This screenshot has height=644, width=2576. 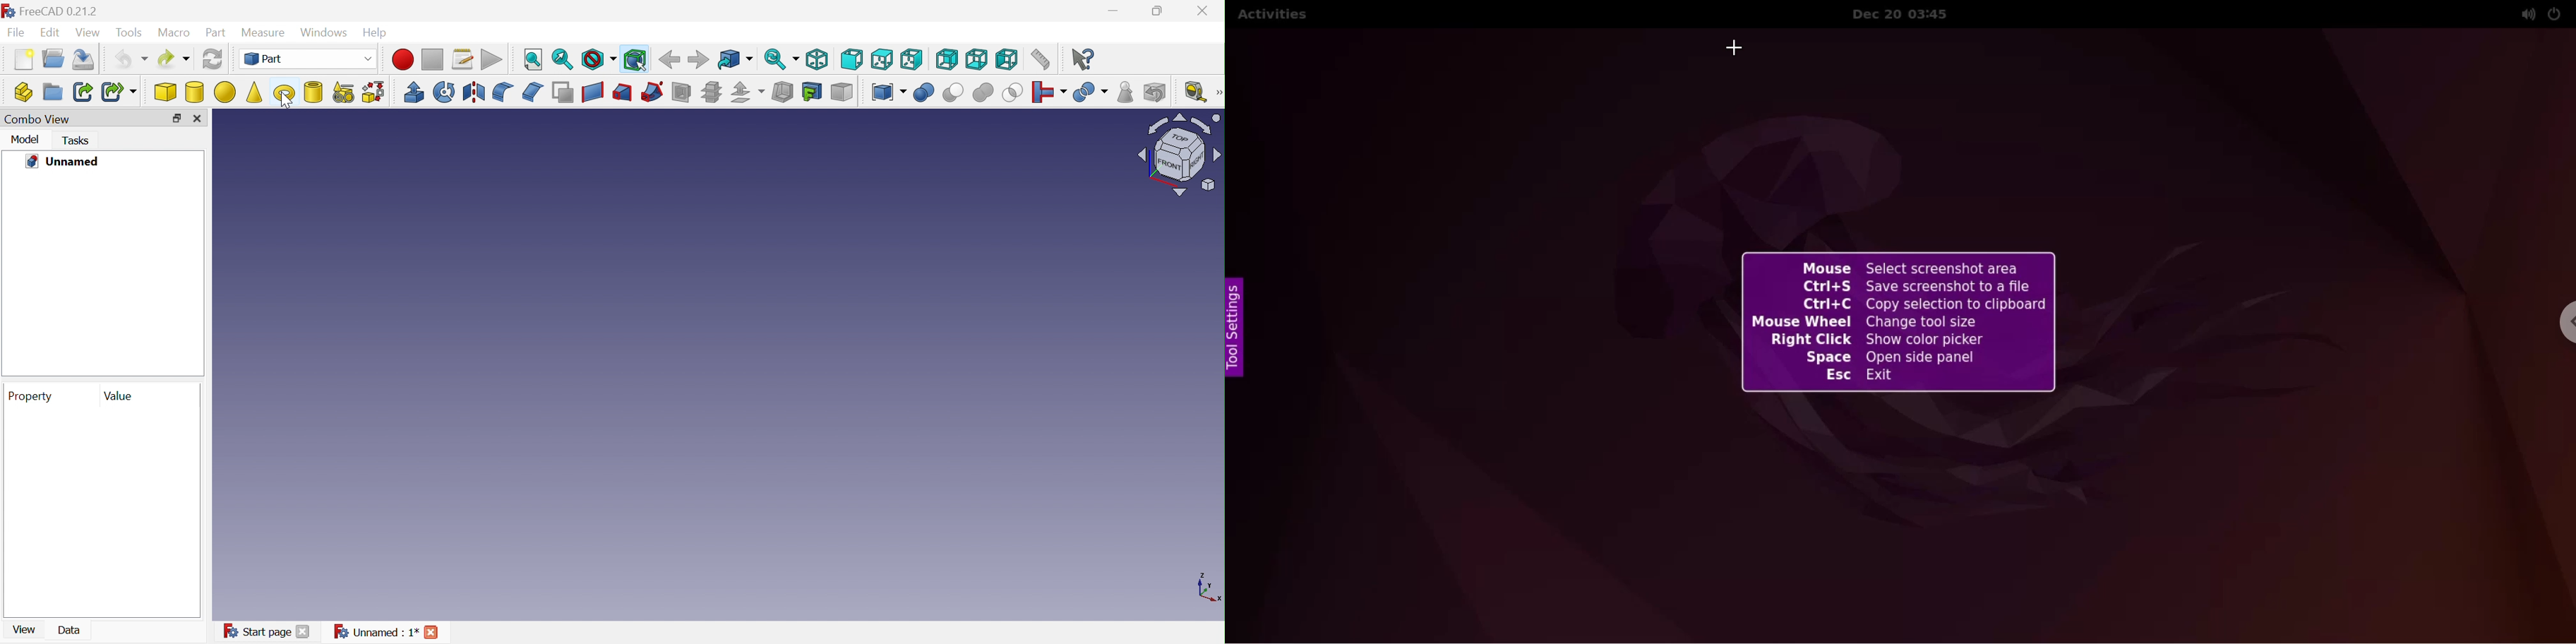 What do you see at coordinates (748, 93) in the screenshot?
I see `Offset:` at bounding box center [748, 93].